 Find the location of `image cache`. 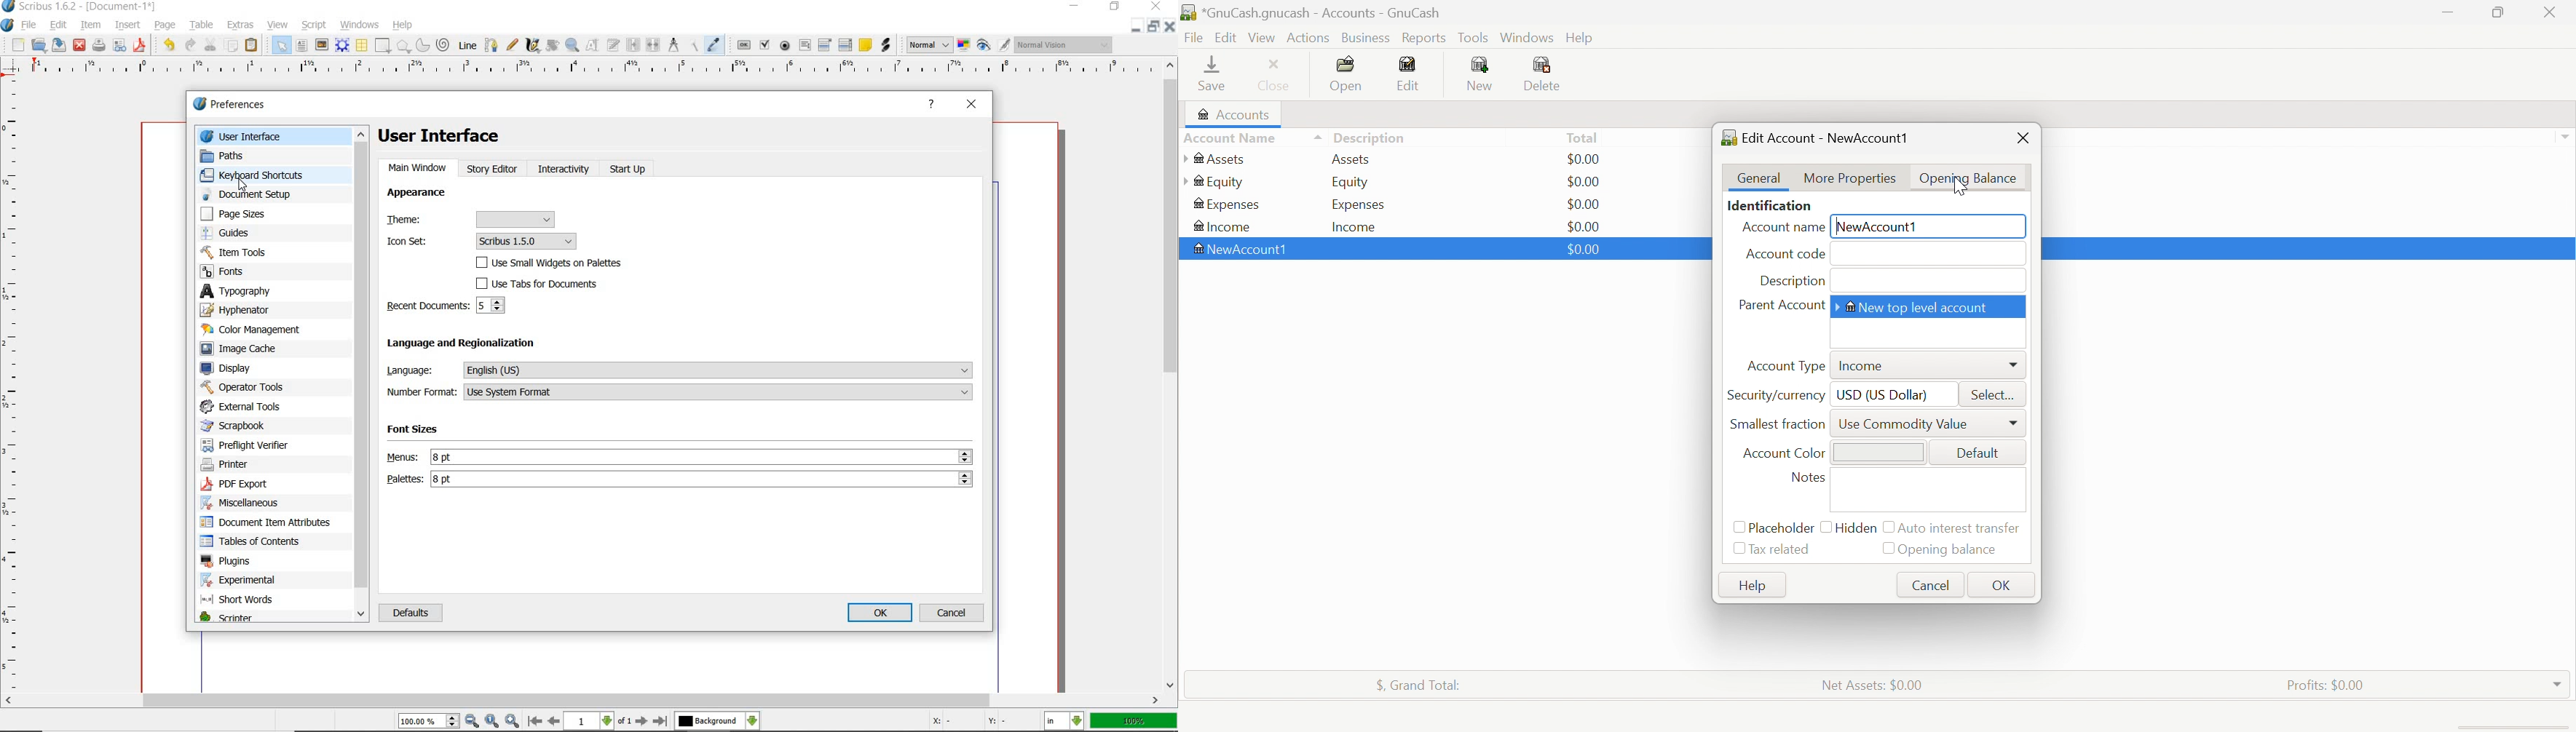

image cache is located at coordinates (247, 349).